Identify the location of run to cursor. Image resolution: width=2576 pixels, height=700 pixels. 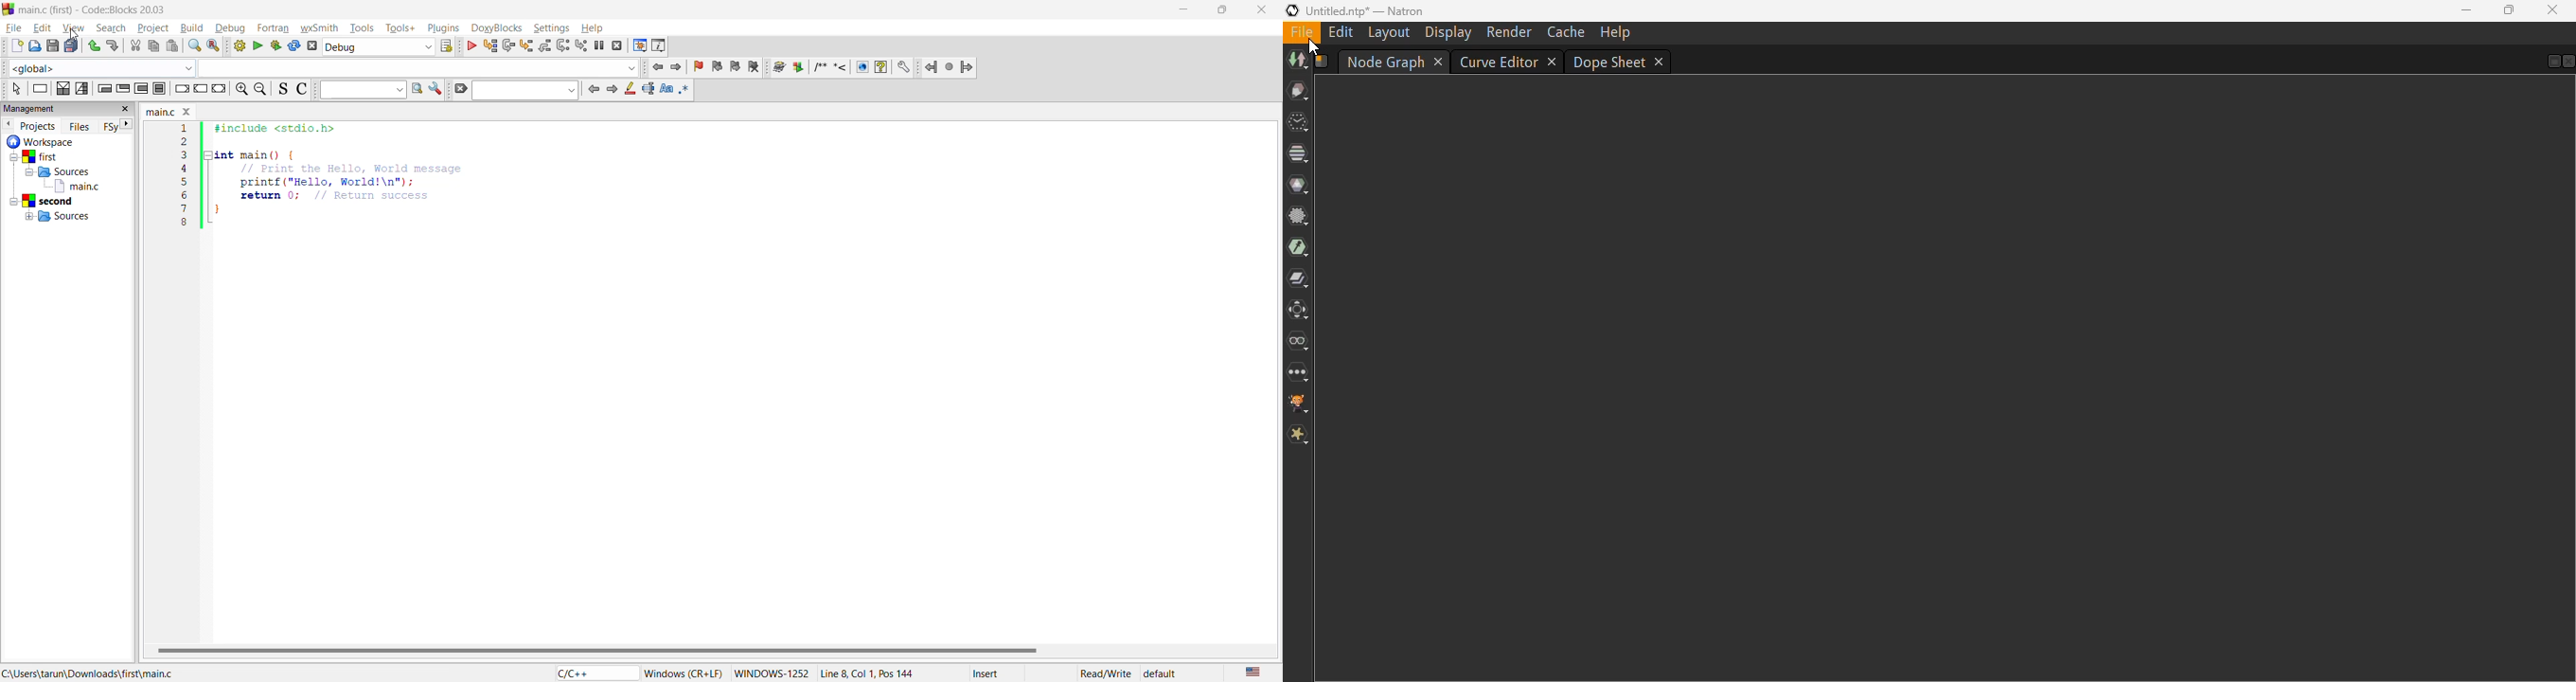
(489, 46).